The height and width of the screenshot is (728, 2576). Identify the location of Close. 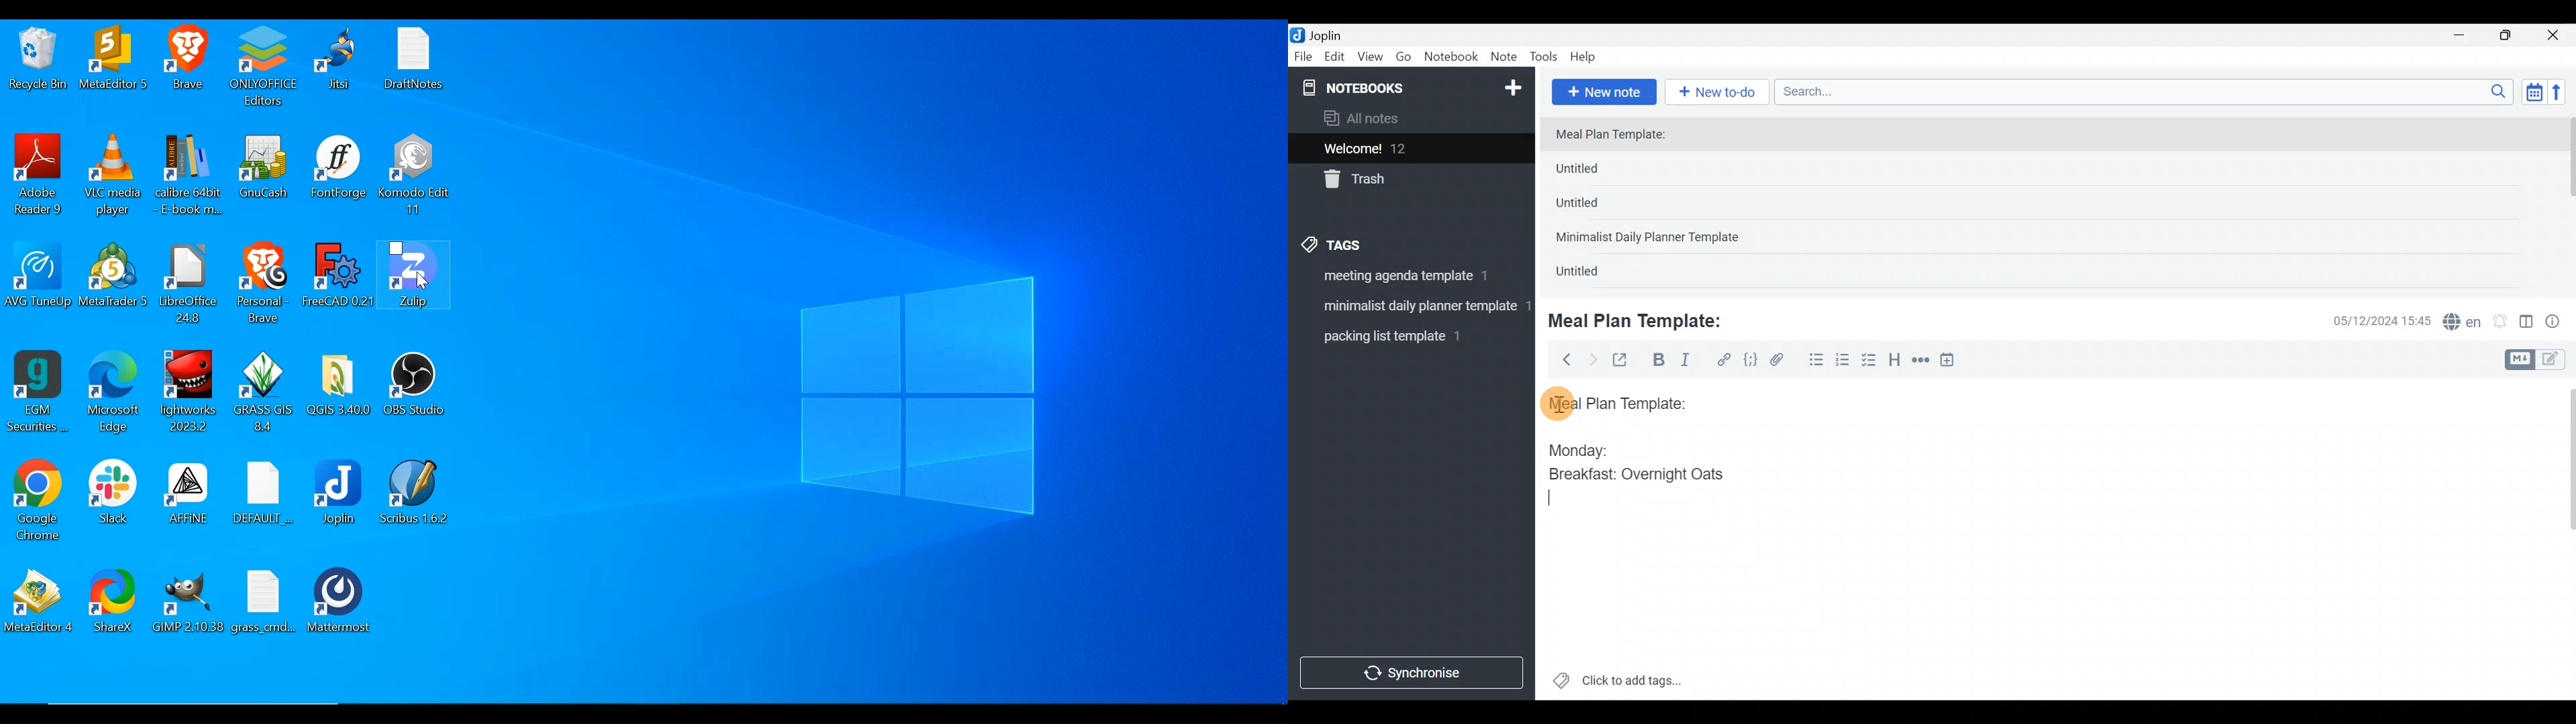
(2555, 36).